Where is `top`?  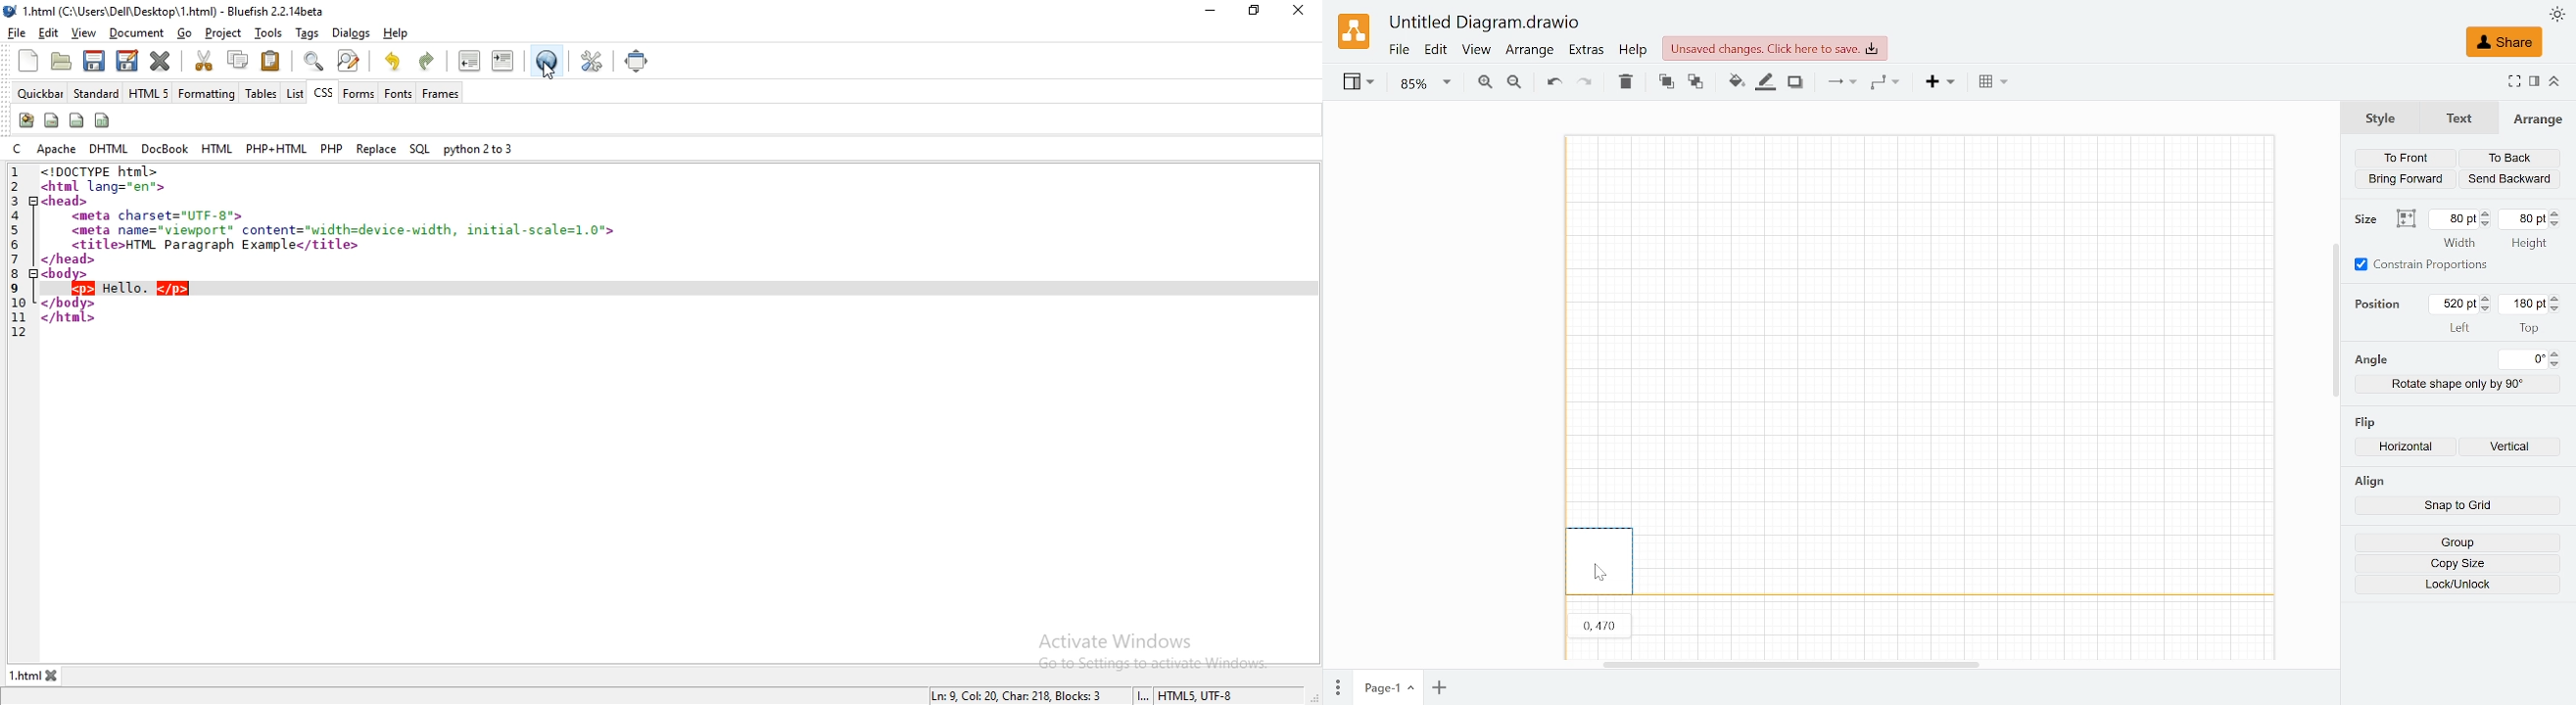 top is located at coordinates (2529, 327).